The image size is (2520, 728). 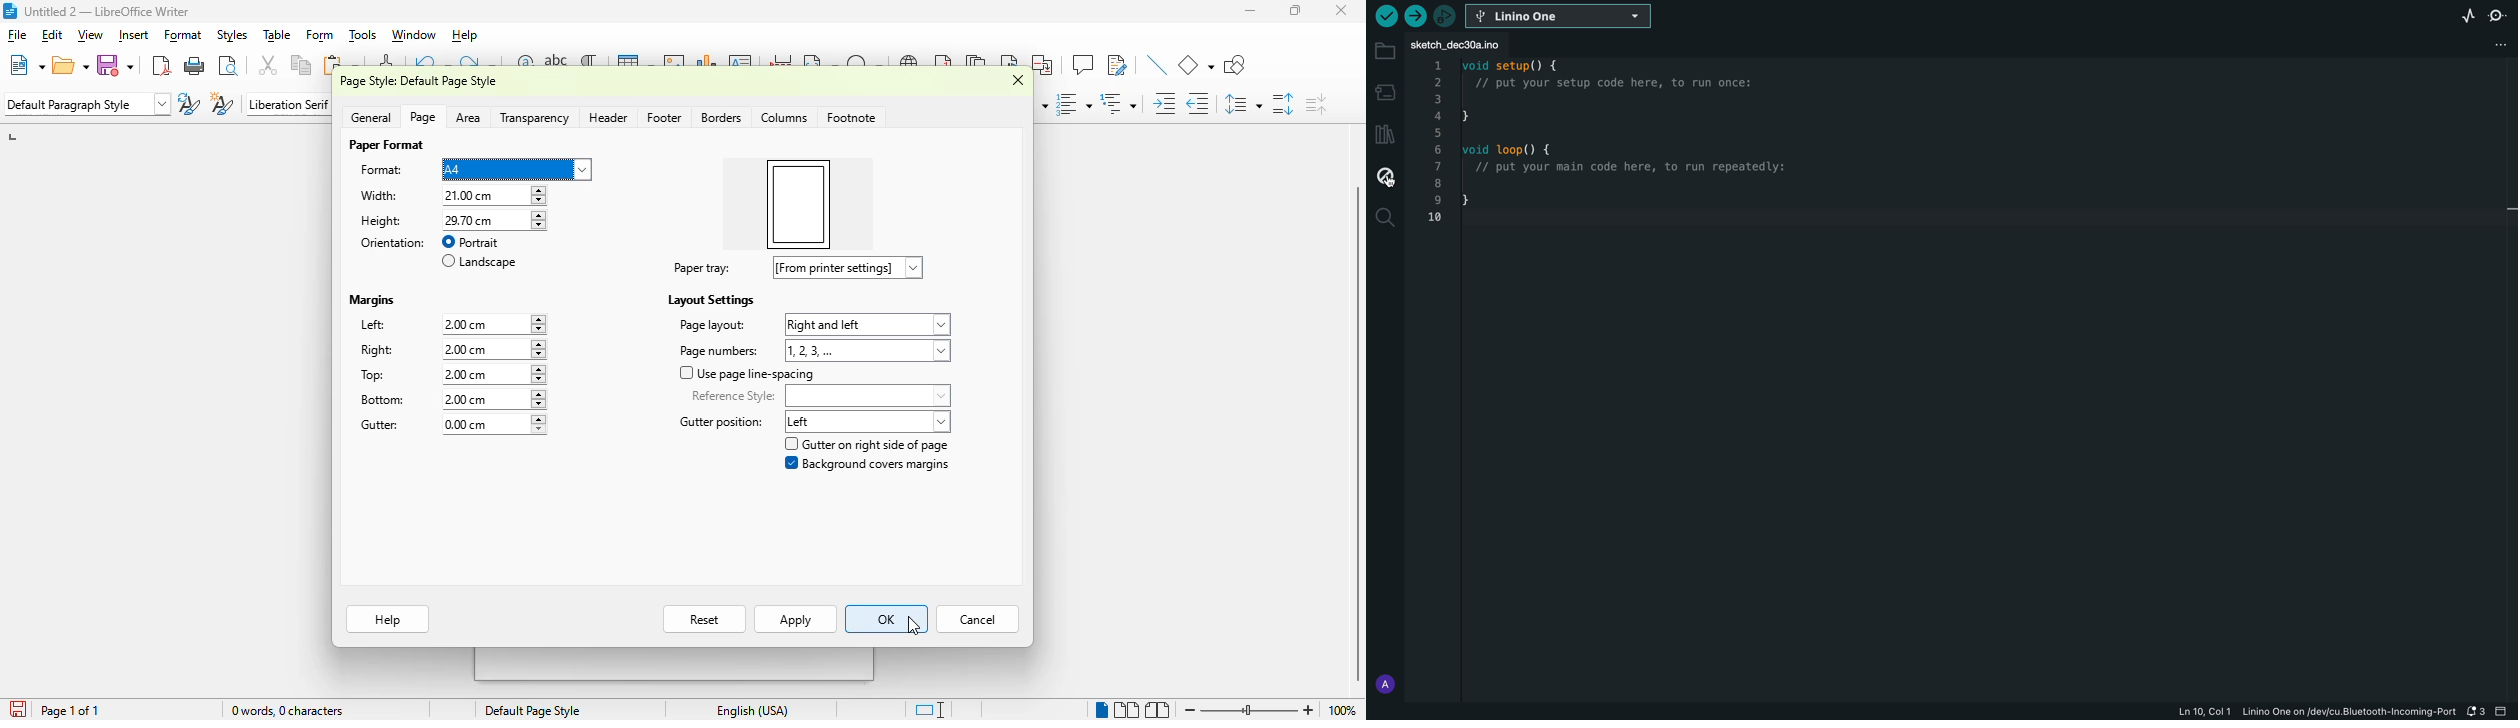 What do you see at coordinates (116, 65) in the screenshot?
I see `save` at bounding box center [116, 65].